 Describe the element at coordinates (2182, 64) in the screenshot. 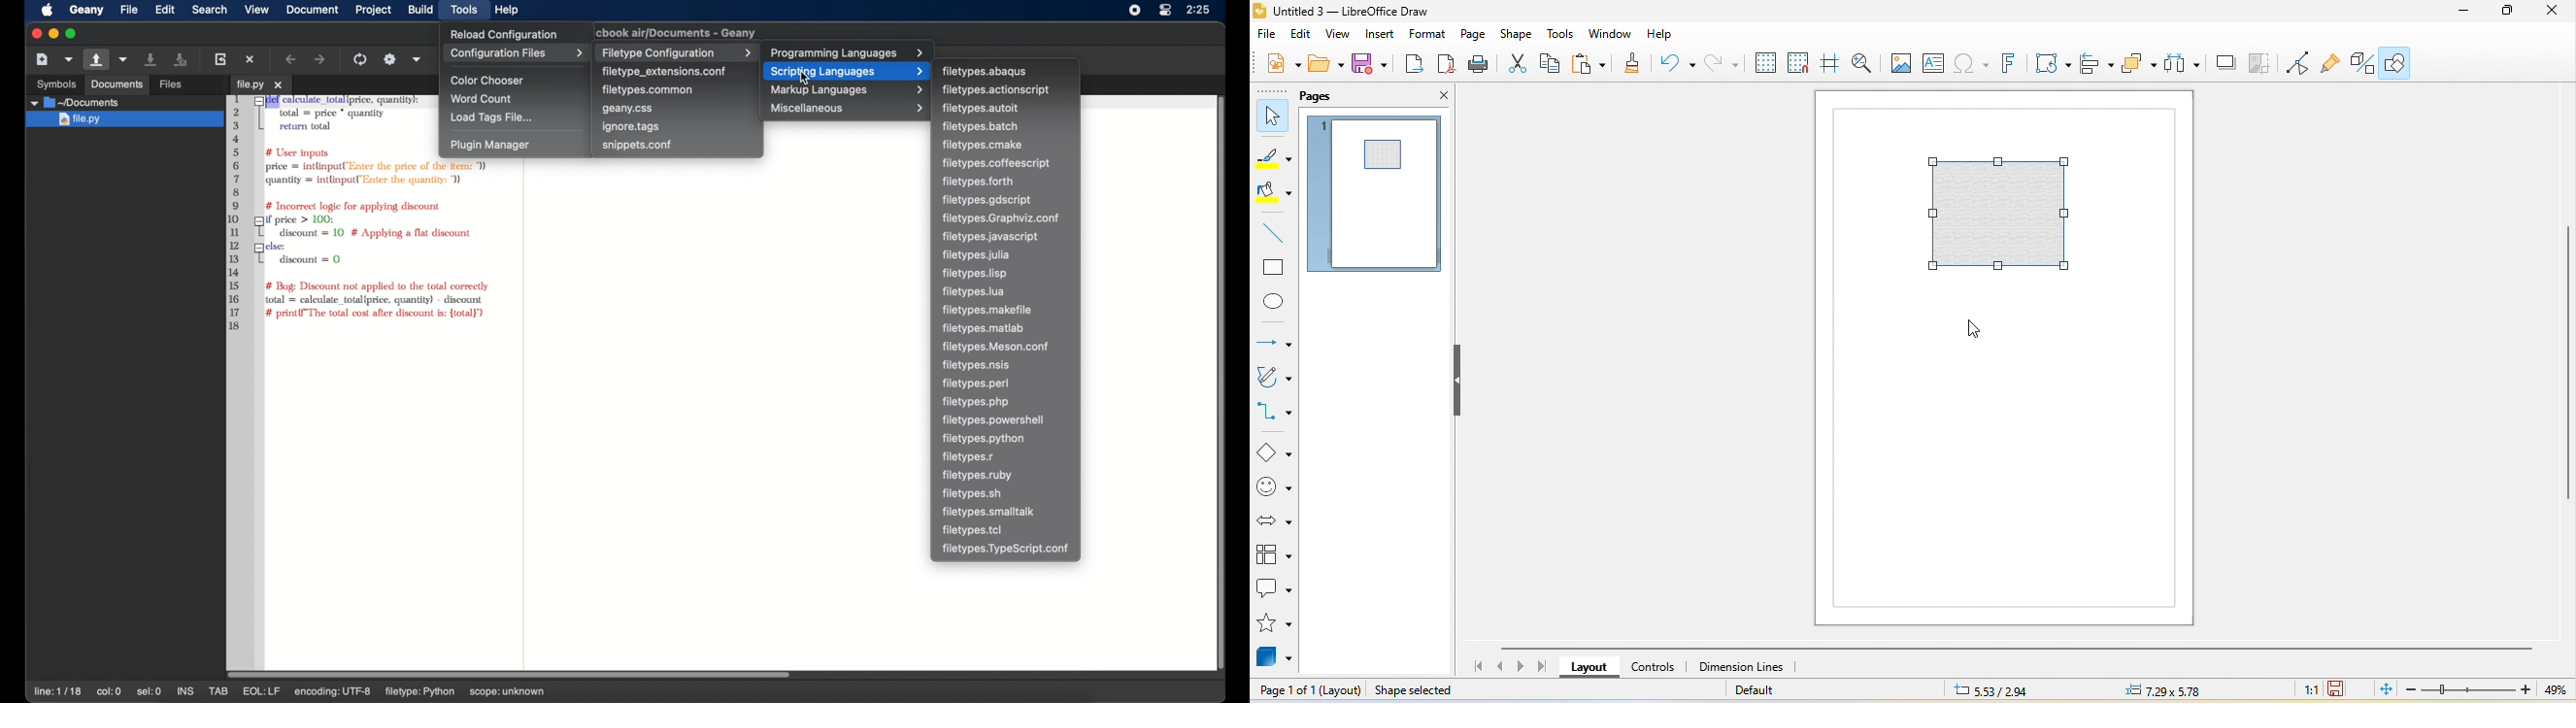

I see `select at least three object to distribute` at that location.